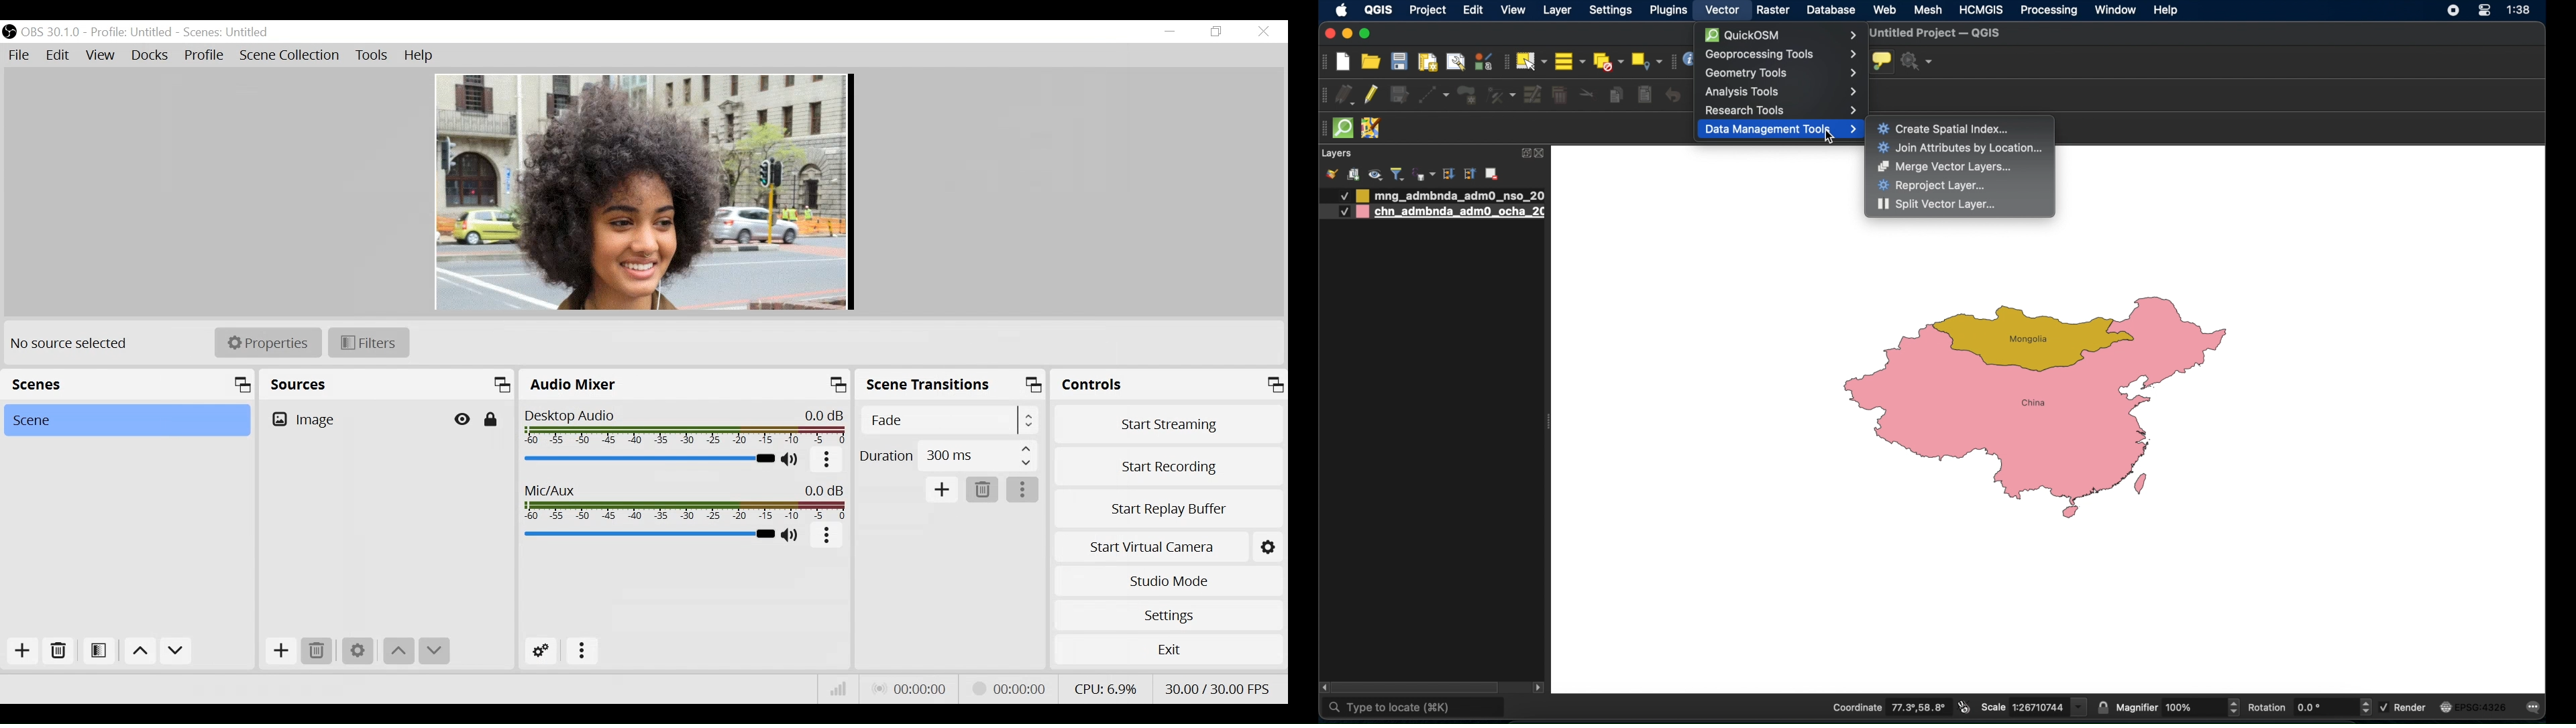 This screenshot has width=2576, height=728. What do you see at coordinates (1779, 54) in the screenshot?
I see `Geoprocessing Tools` at bounding box center [1779, 54].